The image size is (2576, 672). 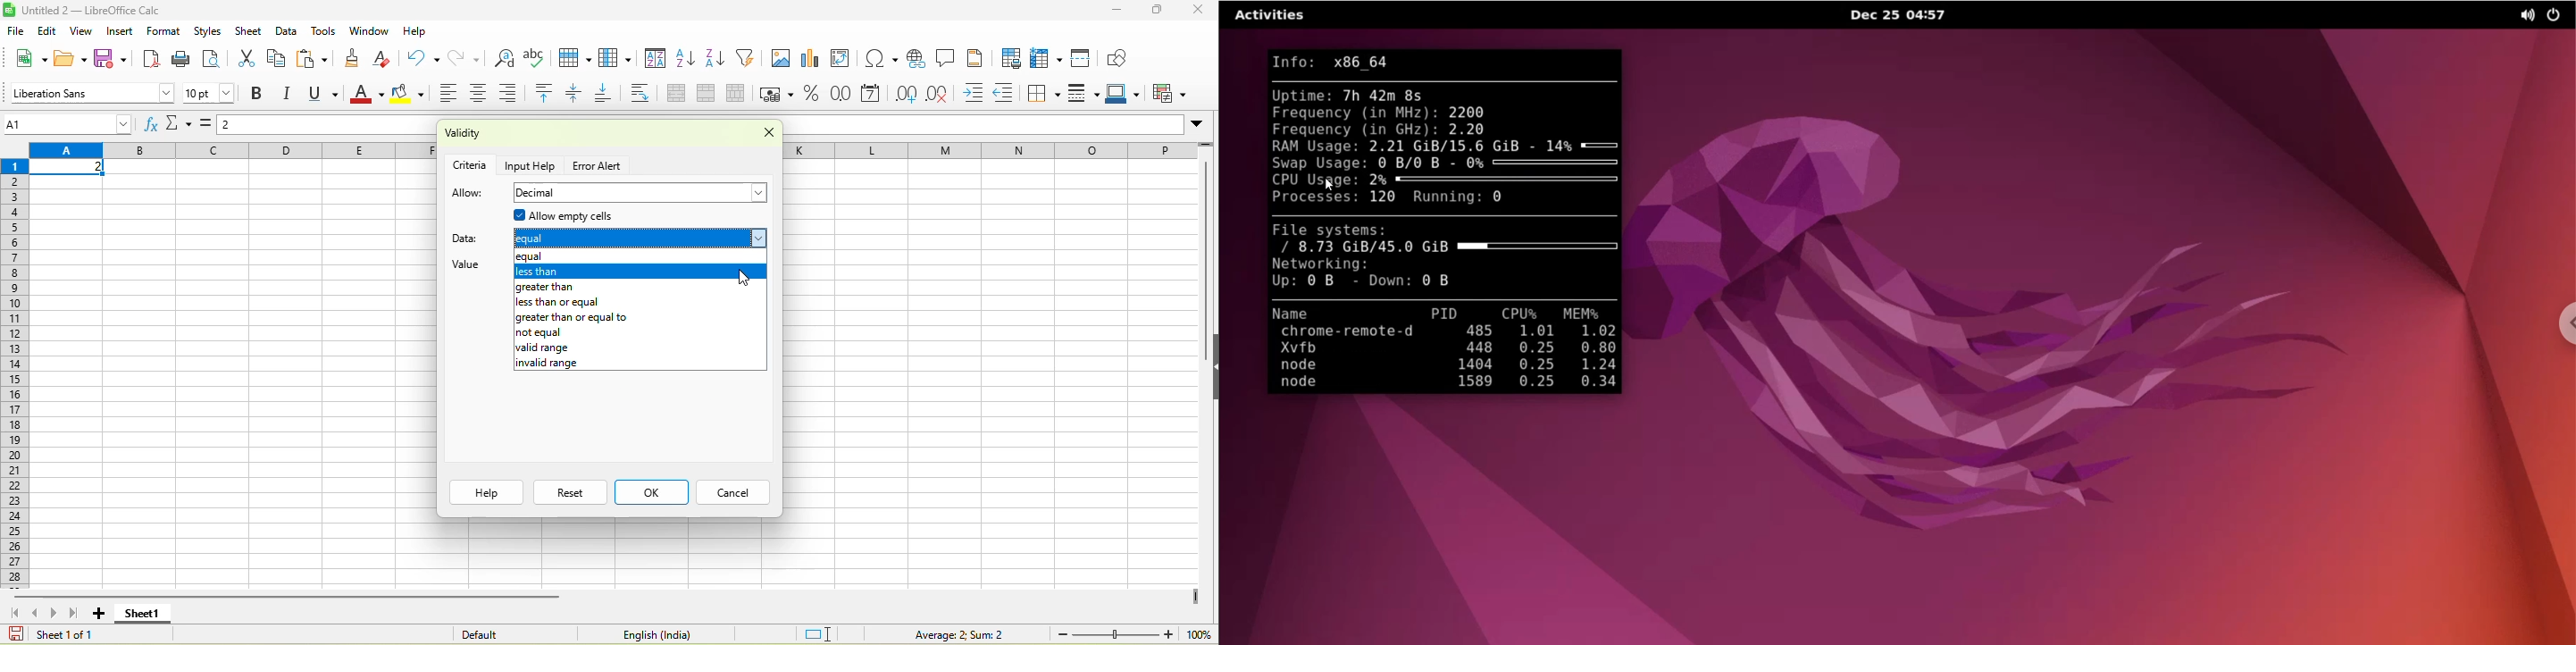 What do you see at coordinates (277, 58) in the screenshot?
I see `copy` at bounding box center [277, 58].